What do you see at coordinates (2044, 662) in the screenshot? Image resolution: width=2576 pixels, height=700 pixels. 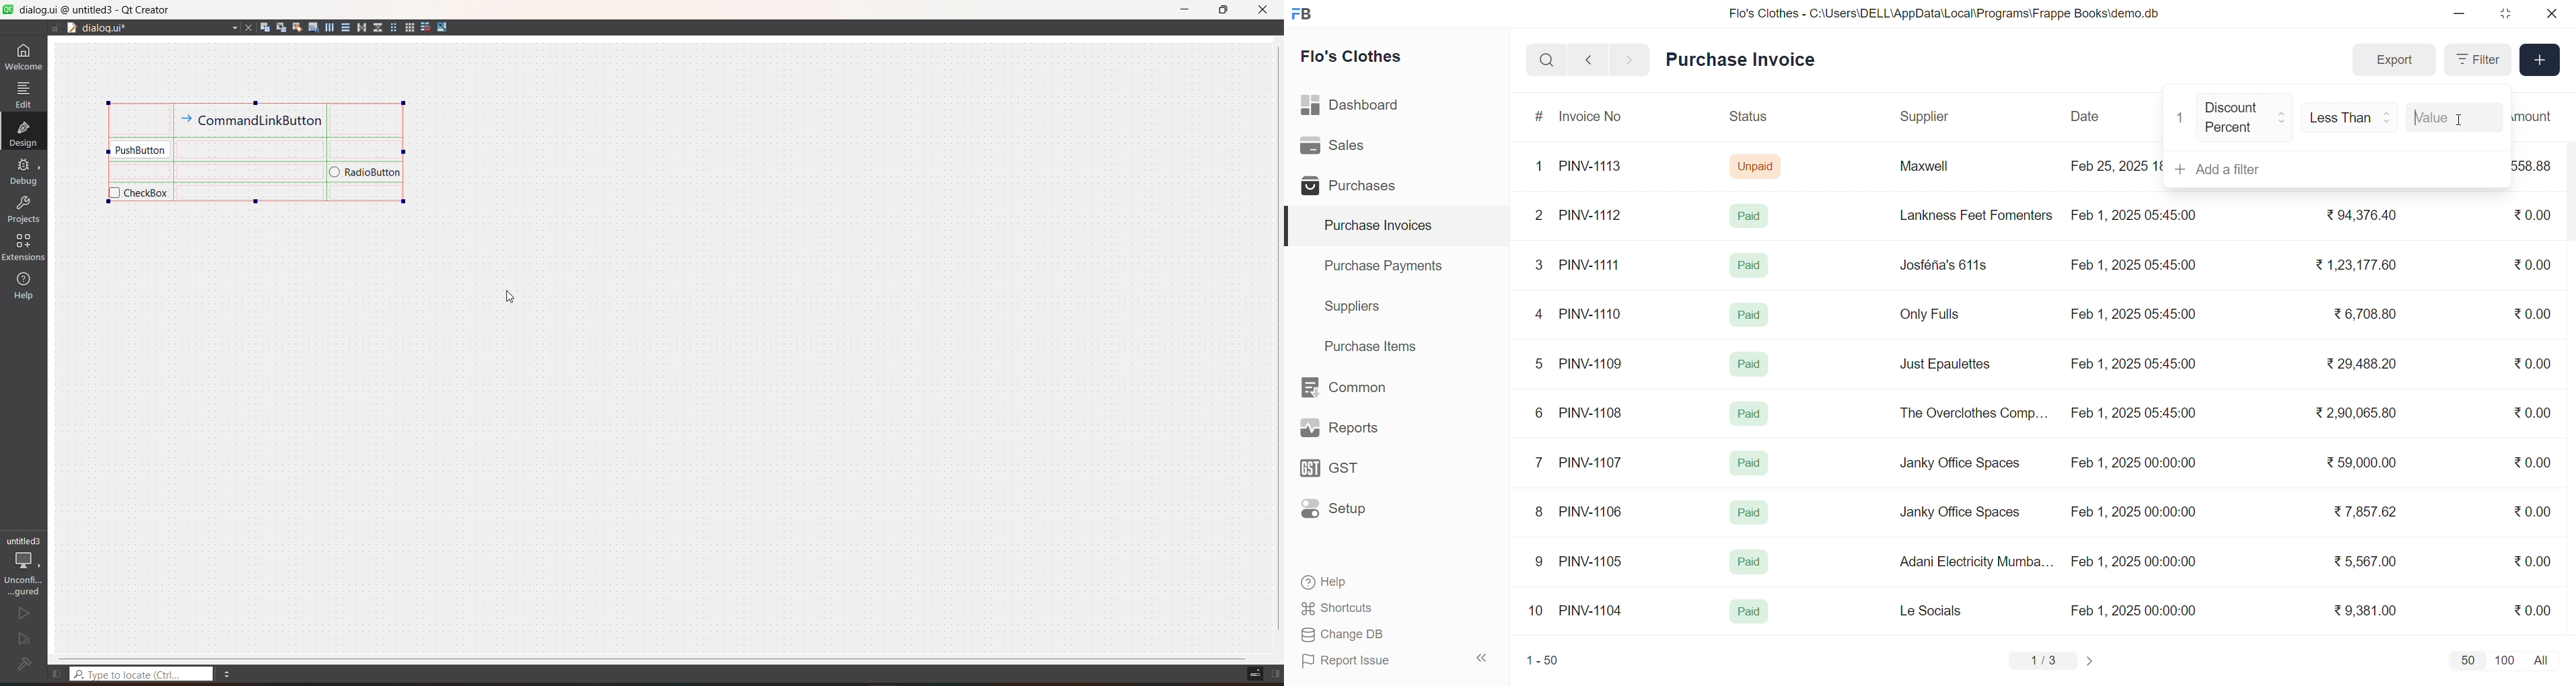 I see `1/3` at bounding box center [2044, 662].